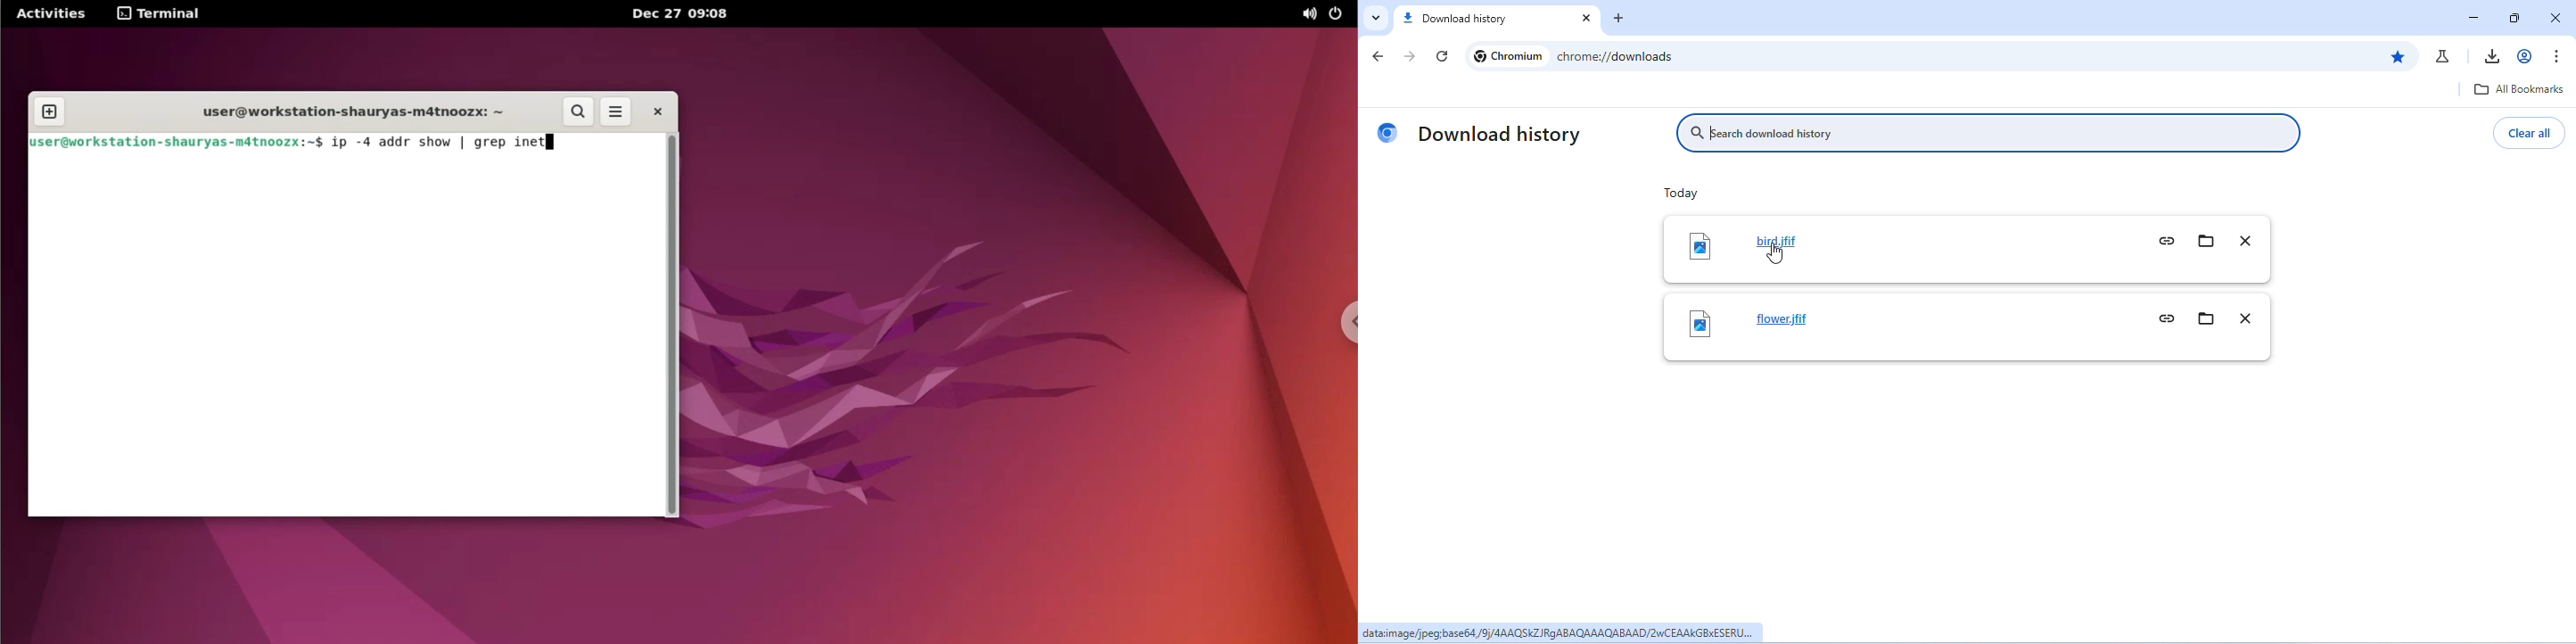 The height and width of the screenshot is (644, 2576). What do you see at coordinates (2246, 319) in the screenshot?
I see `remove` at bounding box center [2246, 319].